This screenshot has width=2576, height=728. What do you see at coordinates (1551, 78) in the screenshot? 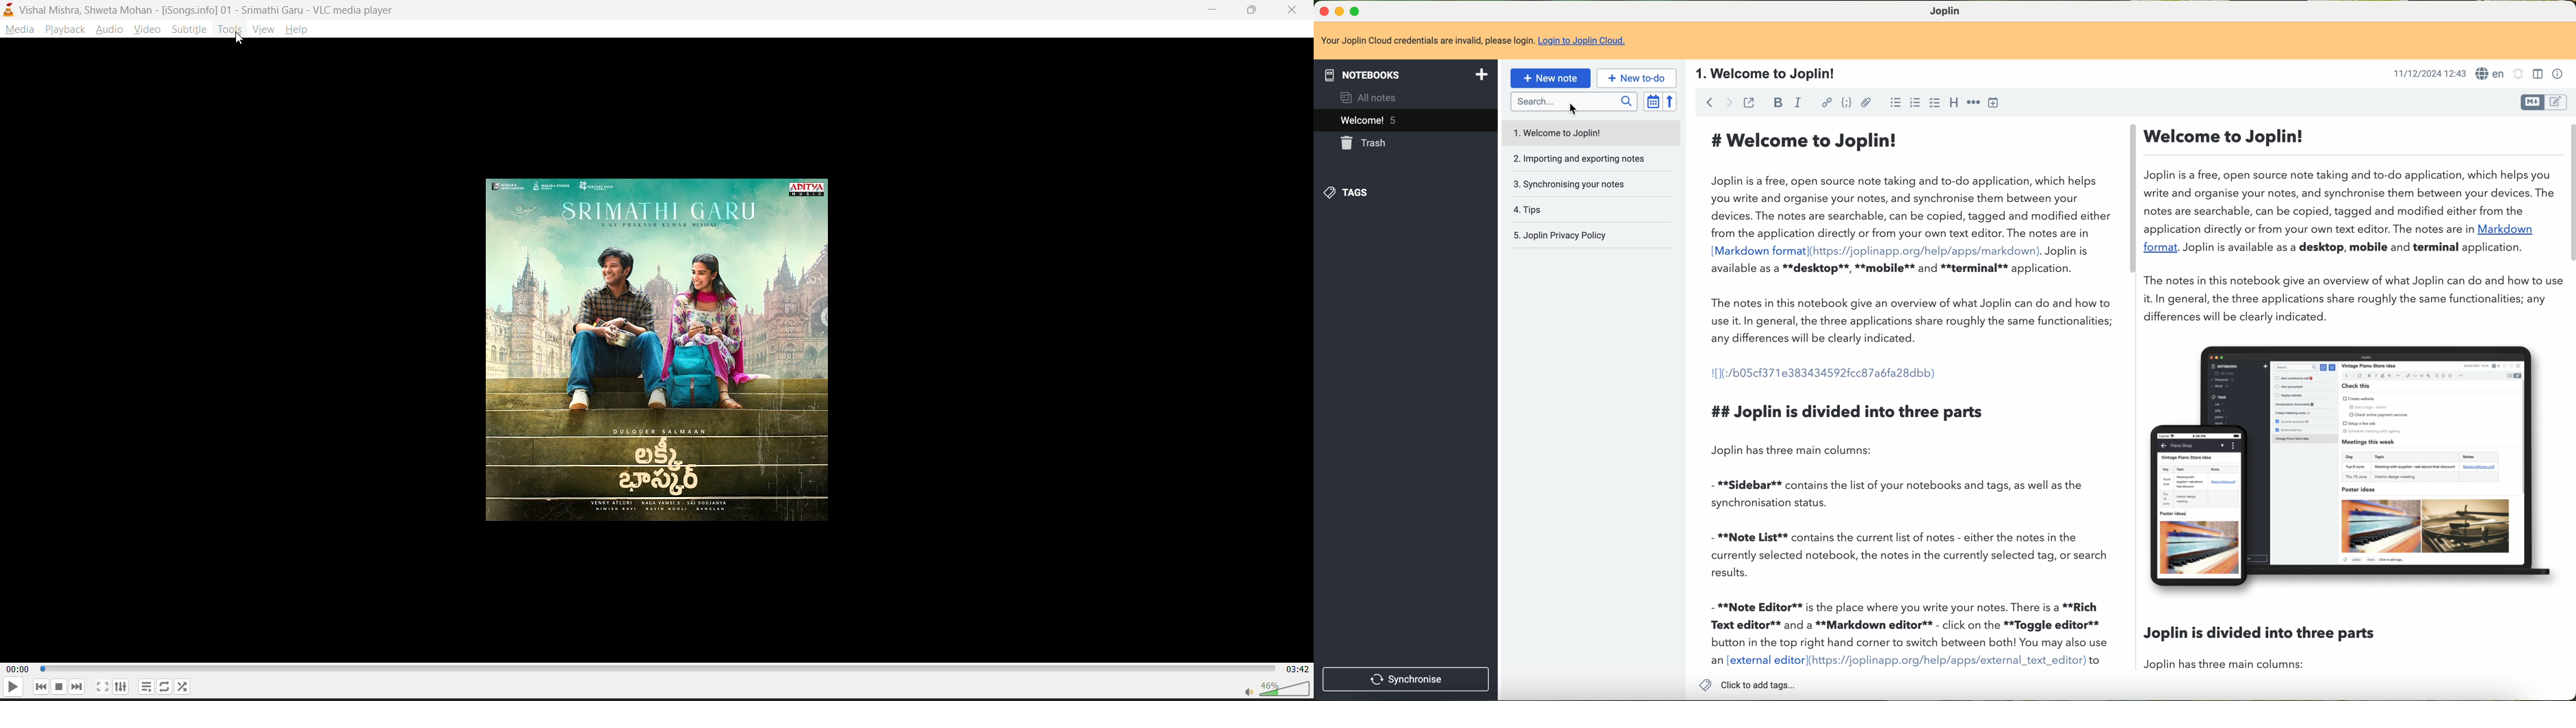
I see `new note` at bounding box center [1551, 78].